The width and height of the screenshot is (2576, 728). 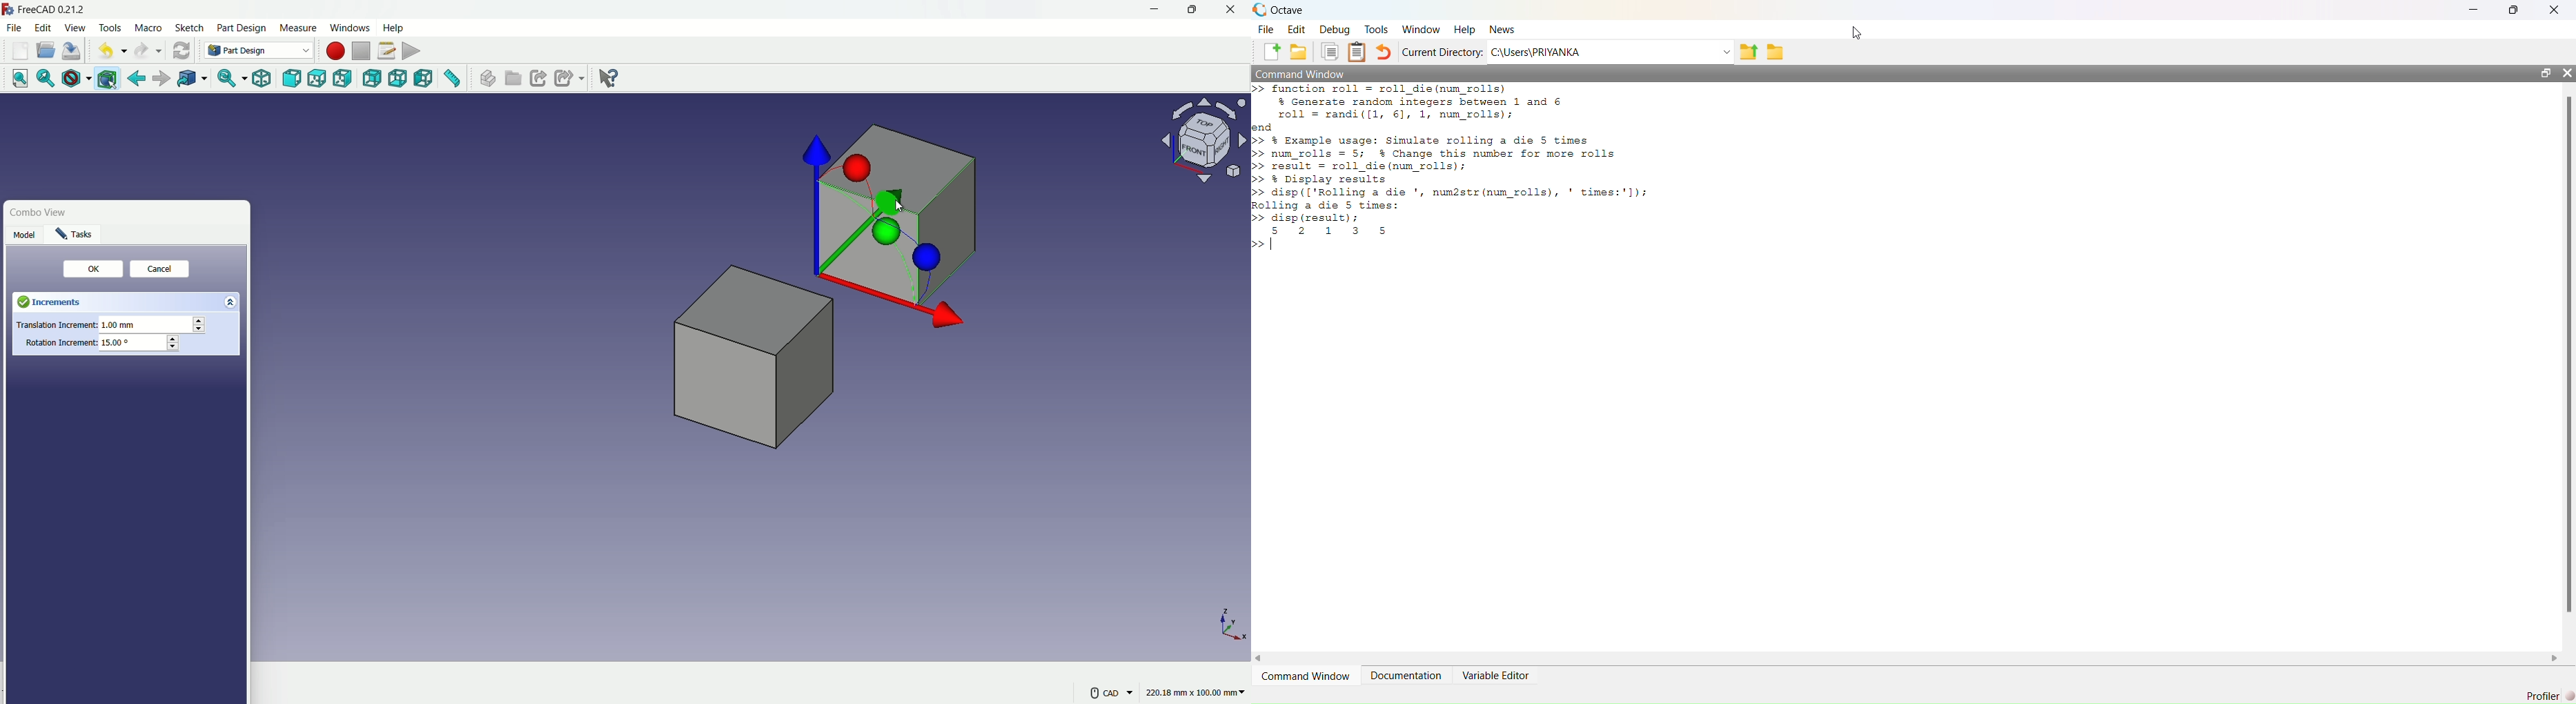 I want to click on back view, so click(x=373, y=80).